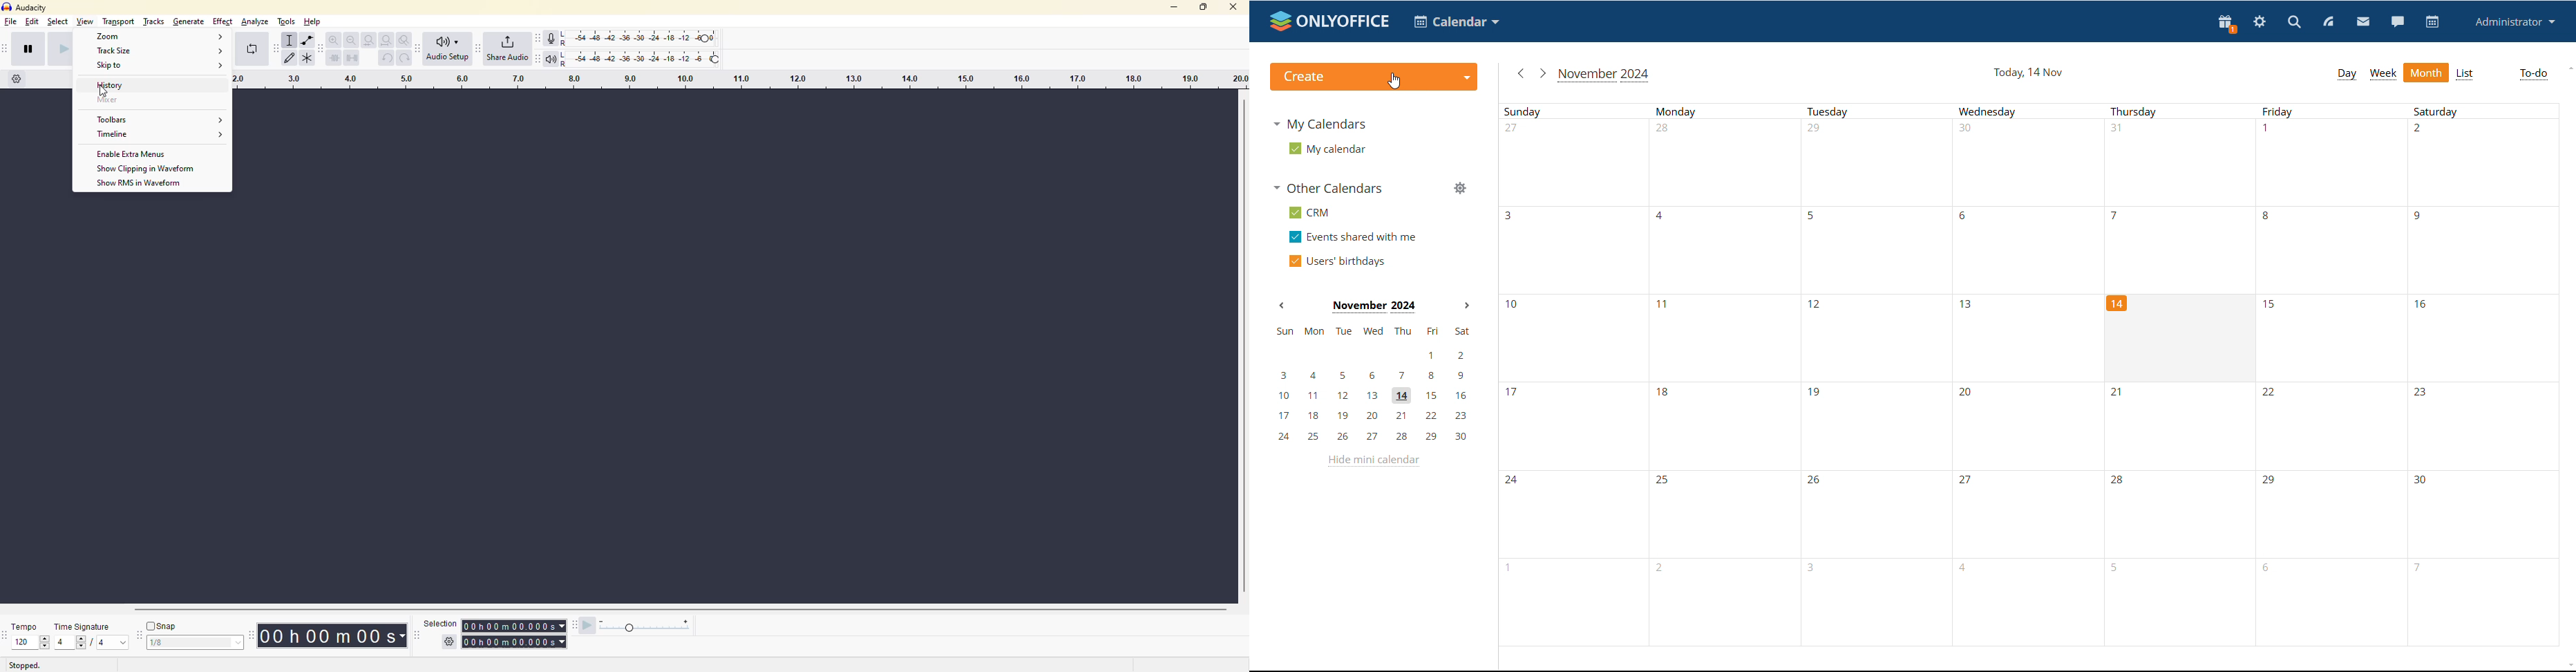  I want to click on view, so click(86, 23).